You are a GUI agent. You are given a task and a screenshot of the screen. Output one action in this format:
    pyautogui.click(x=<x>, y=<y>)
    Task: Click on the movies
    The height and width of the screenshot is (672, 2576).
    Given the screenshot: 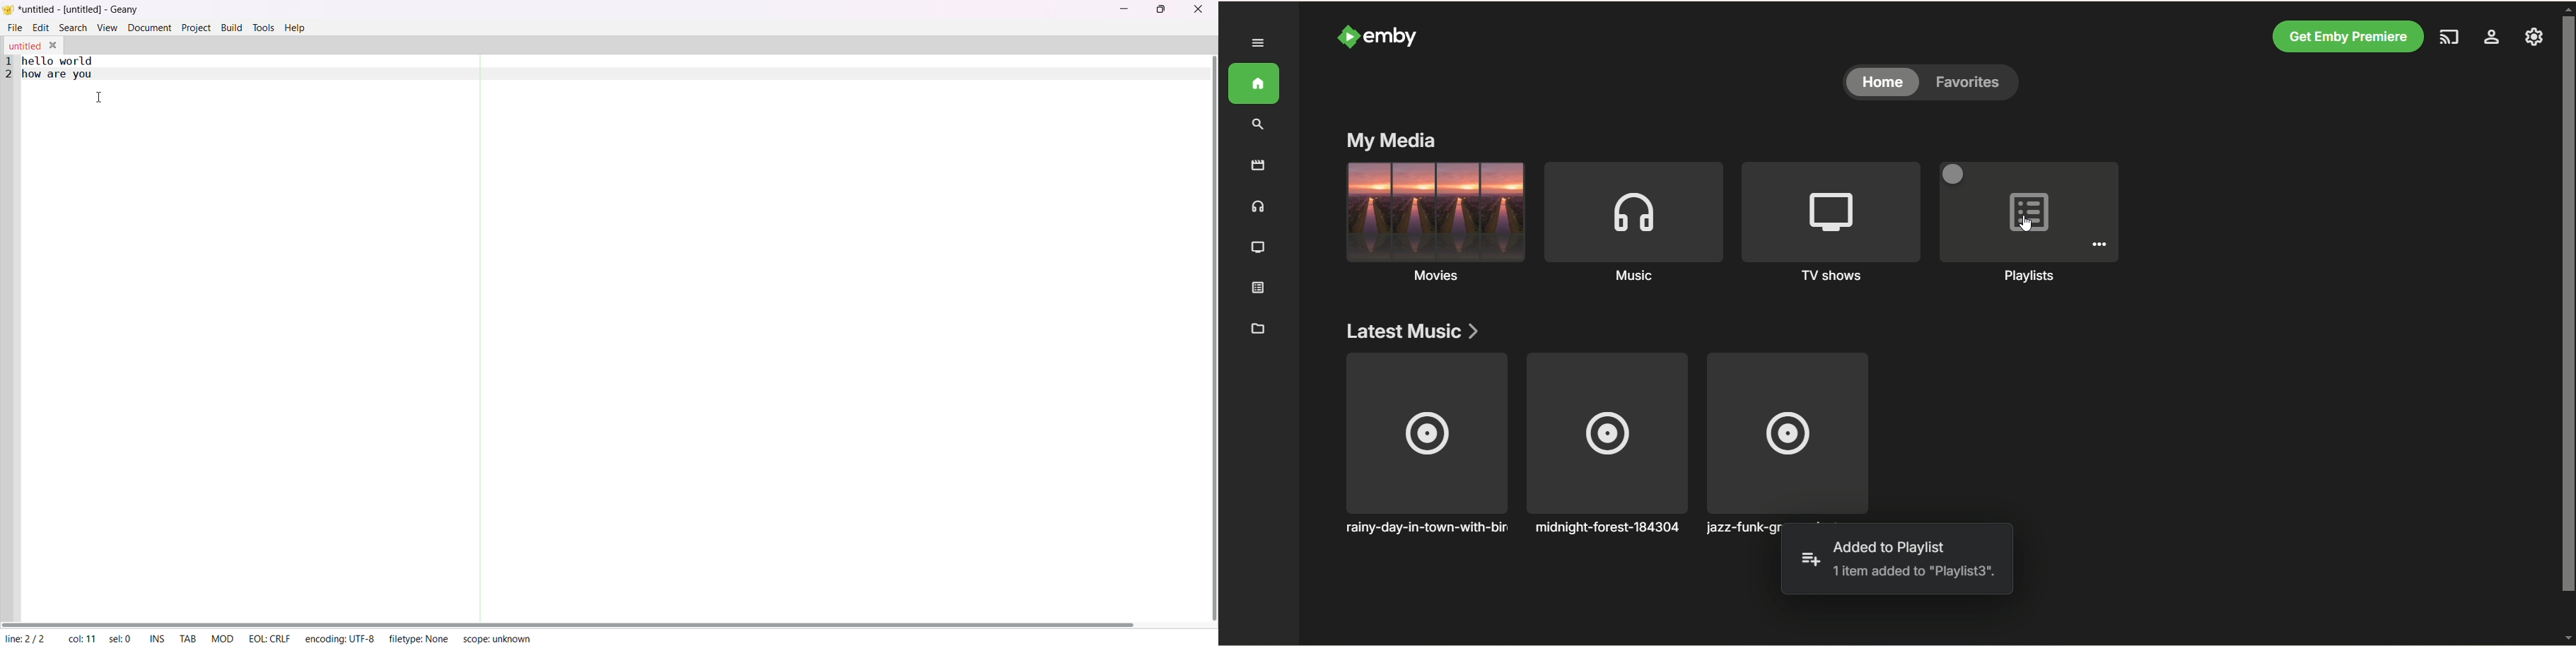 What is the action you would take?
    pyautogui.click(x=1434, y=225)
    